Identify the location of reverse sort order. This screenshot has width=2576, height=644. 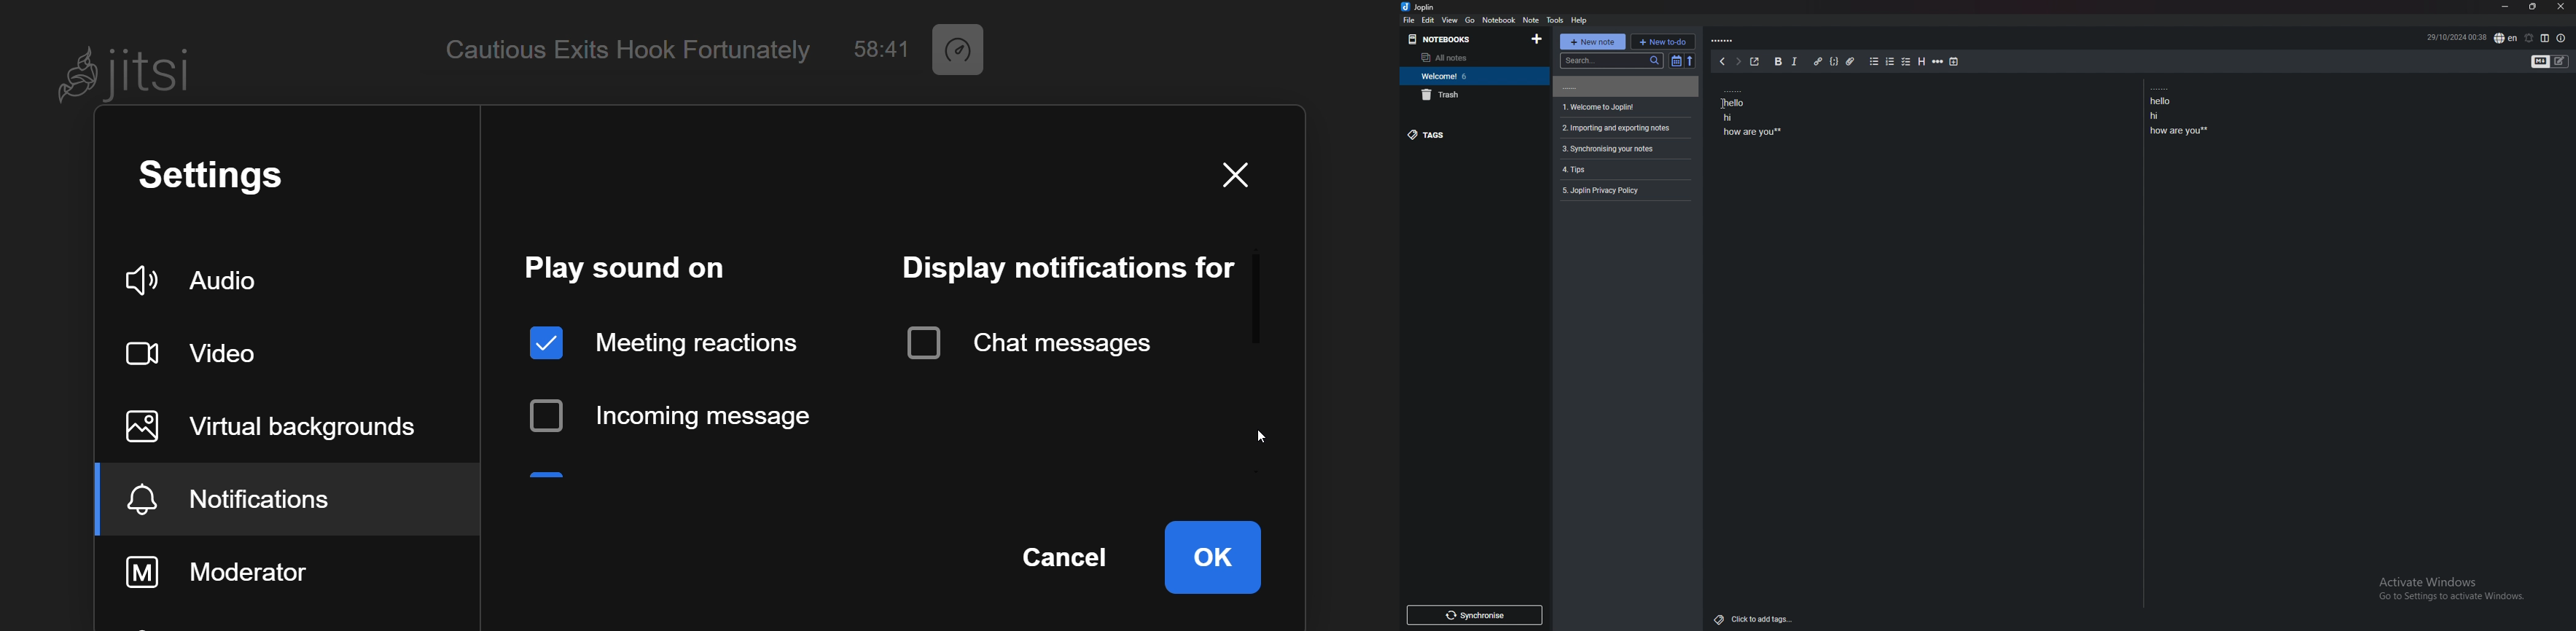
(1691, 61).